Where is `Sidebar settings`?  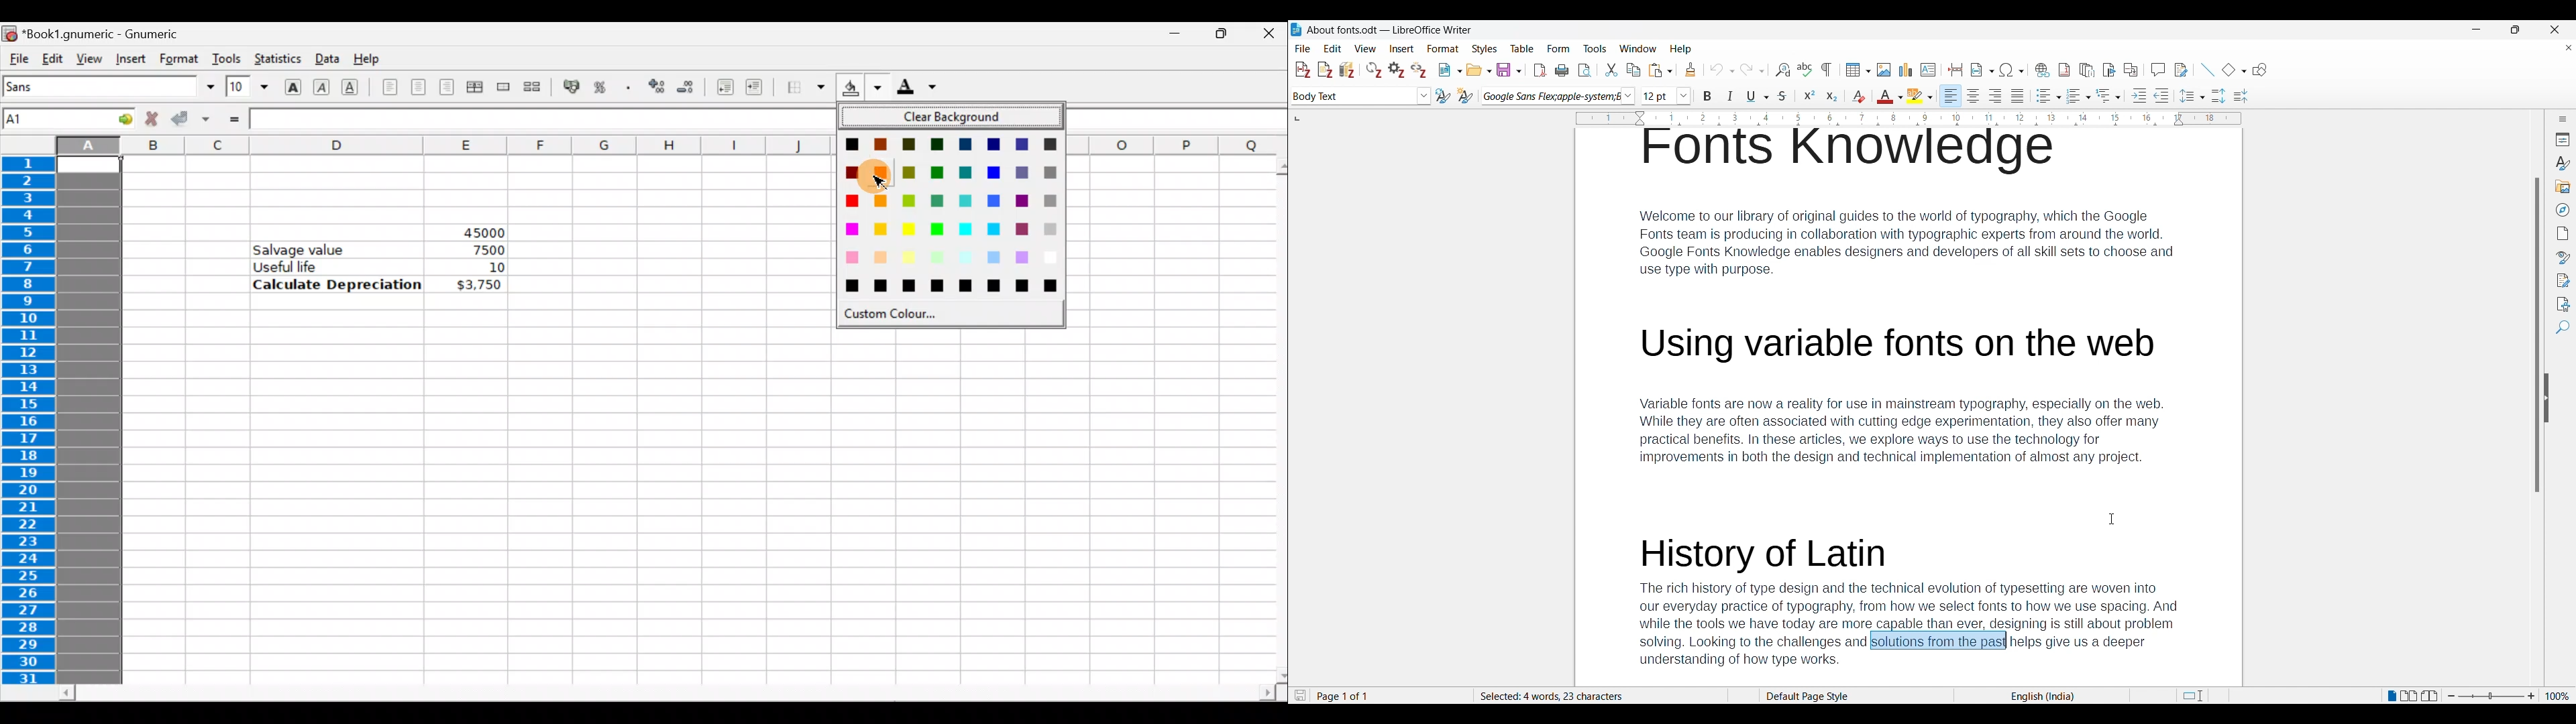 Sidebar settings is located at coordinates (2563, 119).